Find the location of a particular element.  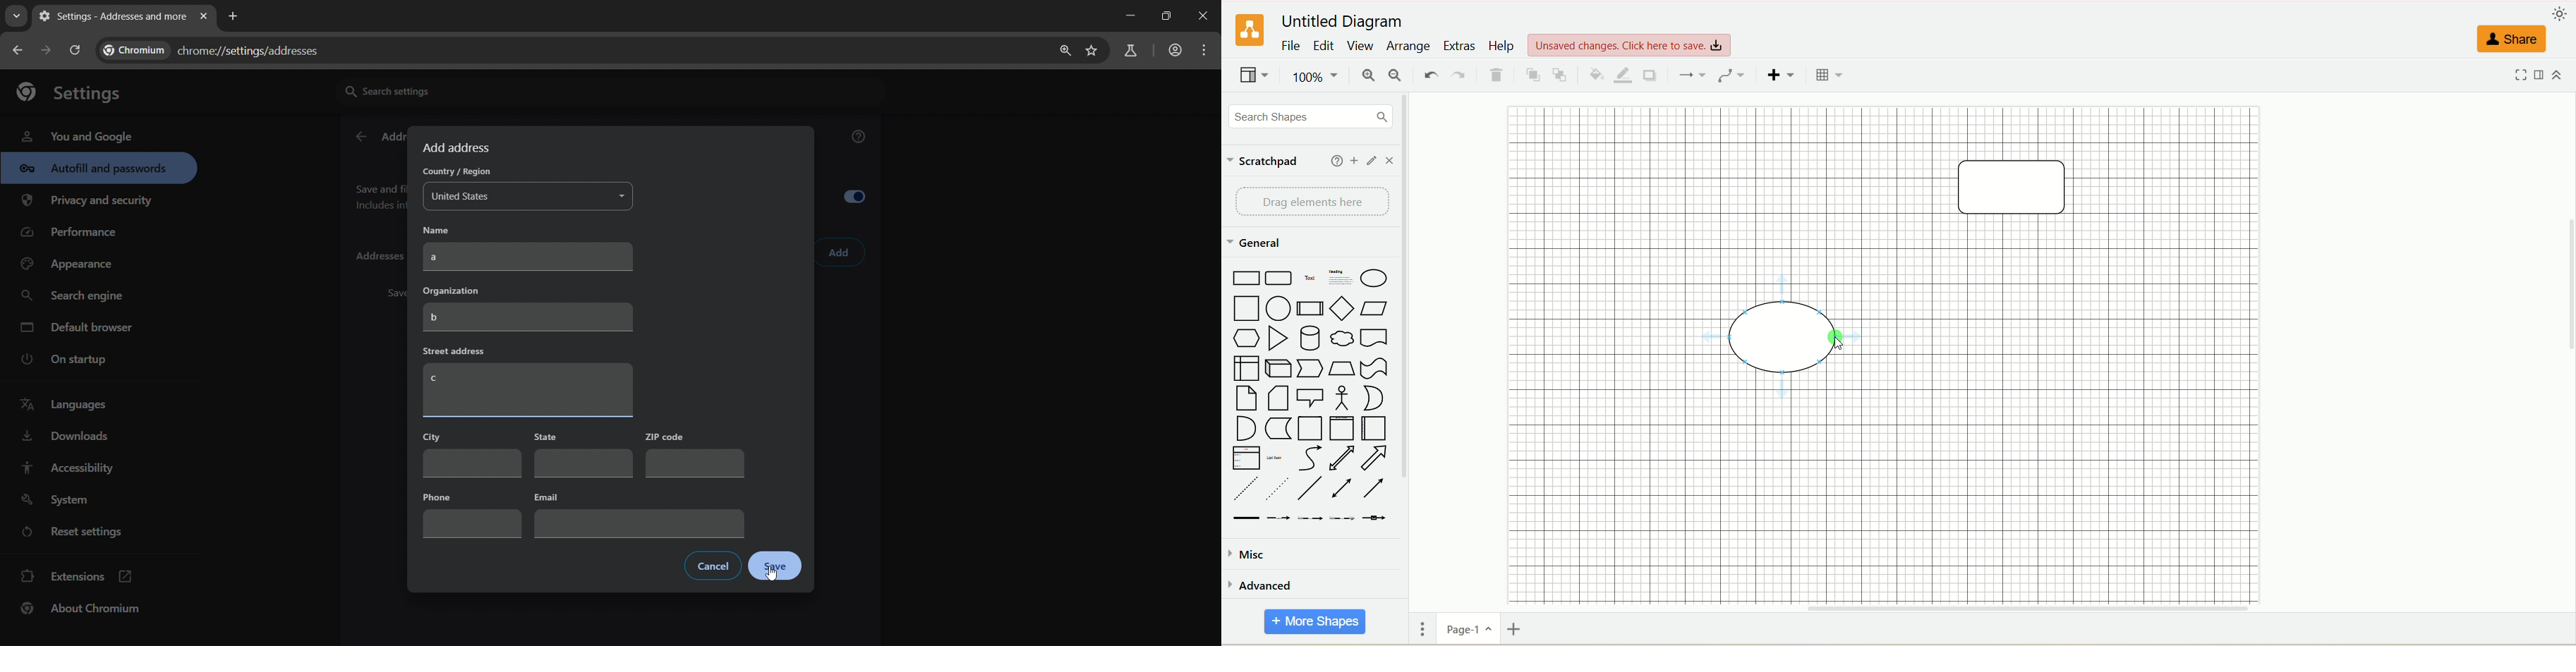

shadow is located at coordinates (1655, 75).